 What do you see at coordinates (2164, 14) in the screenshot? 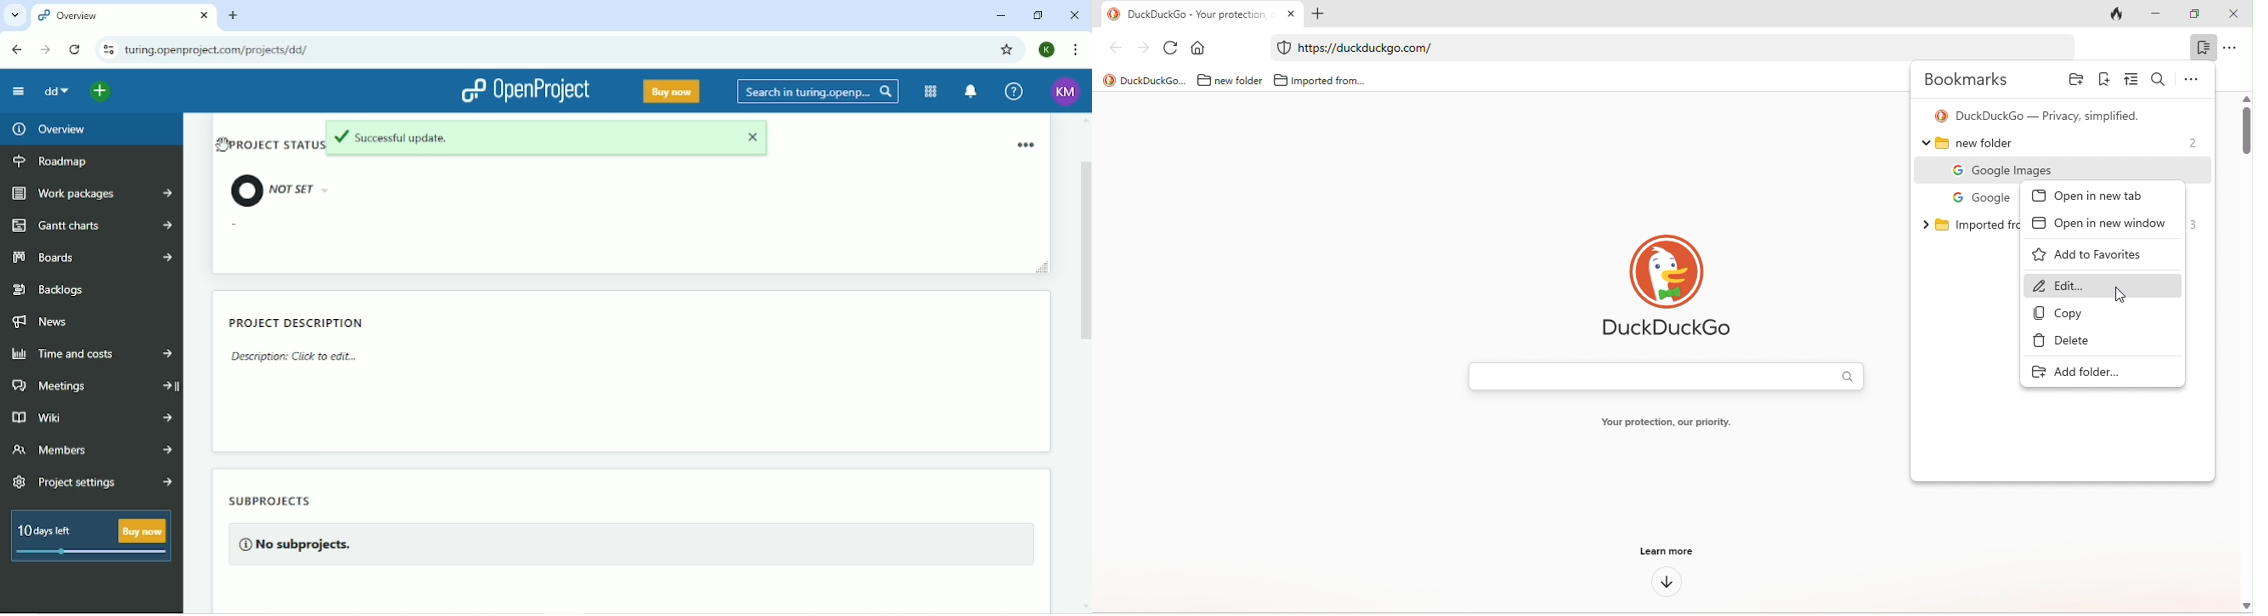
I see `minimize` at bounding box center [2164, 14].